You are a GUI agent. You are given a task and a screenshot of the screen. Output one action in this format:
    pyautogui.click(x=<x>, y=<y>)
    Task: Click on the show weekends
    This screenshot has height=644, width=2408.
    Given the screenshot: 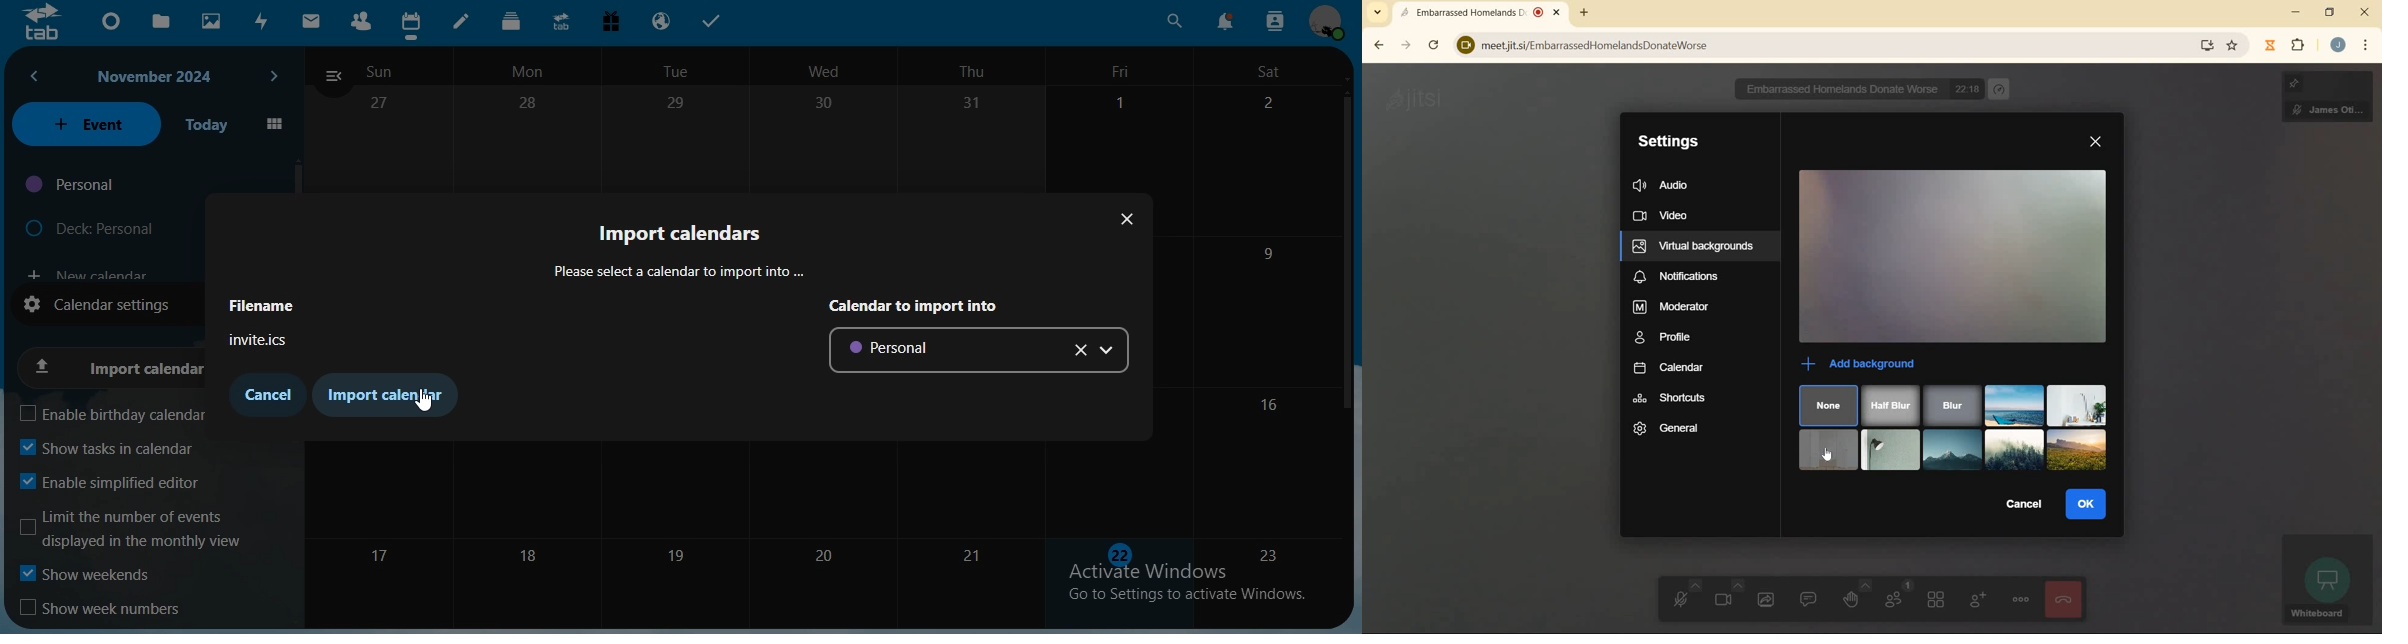 What is the action you would take?
    pyautogui.click(x=88, y=577)
    